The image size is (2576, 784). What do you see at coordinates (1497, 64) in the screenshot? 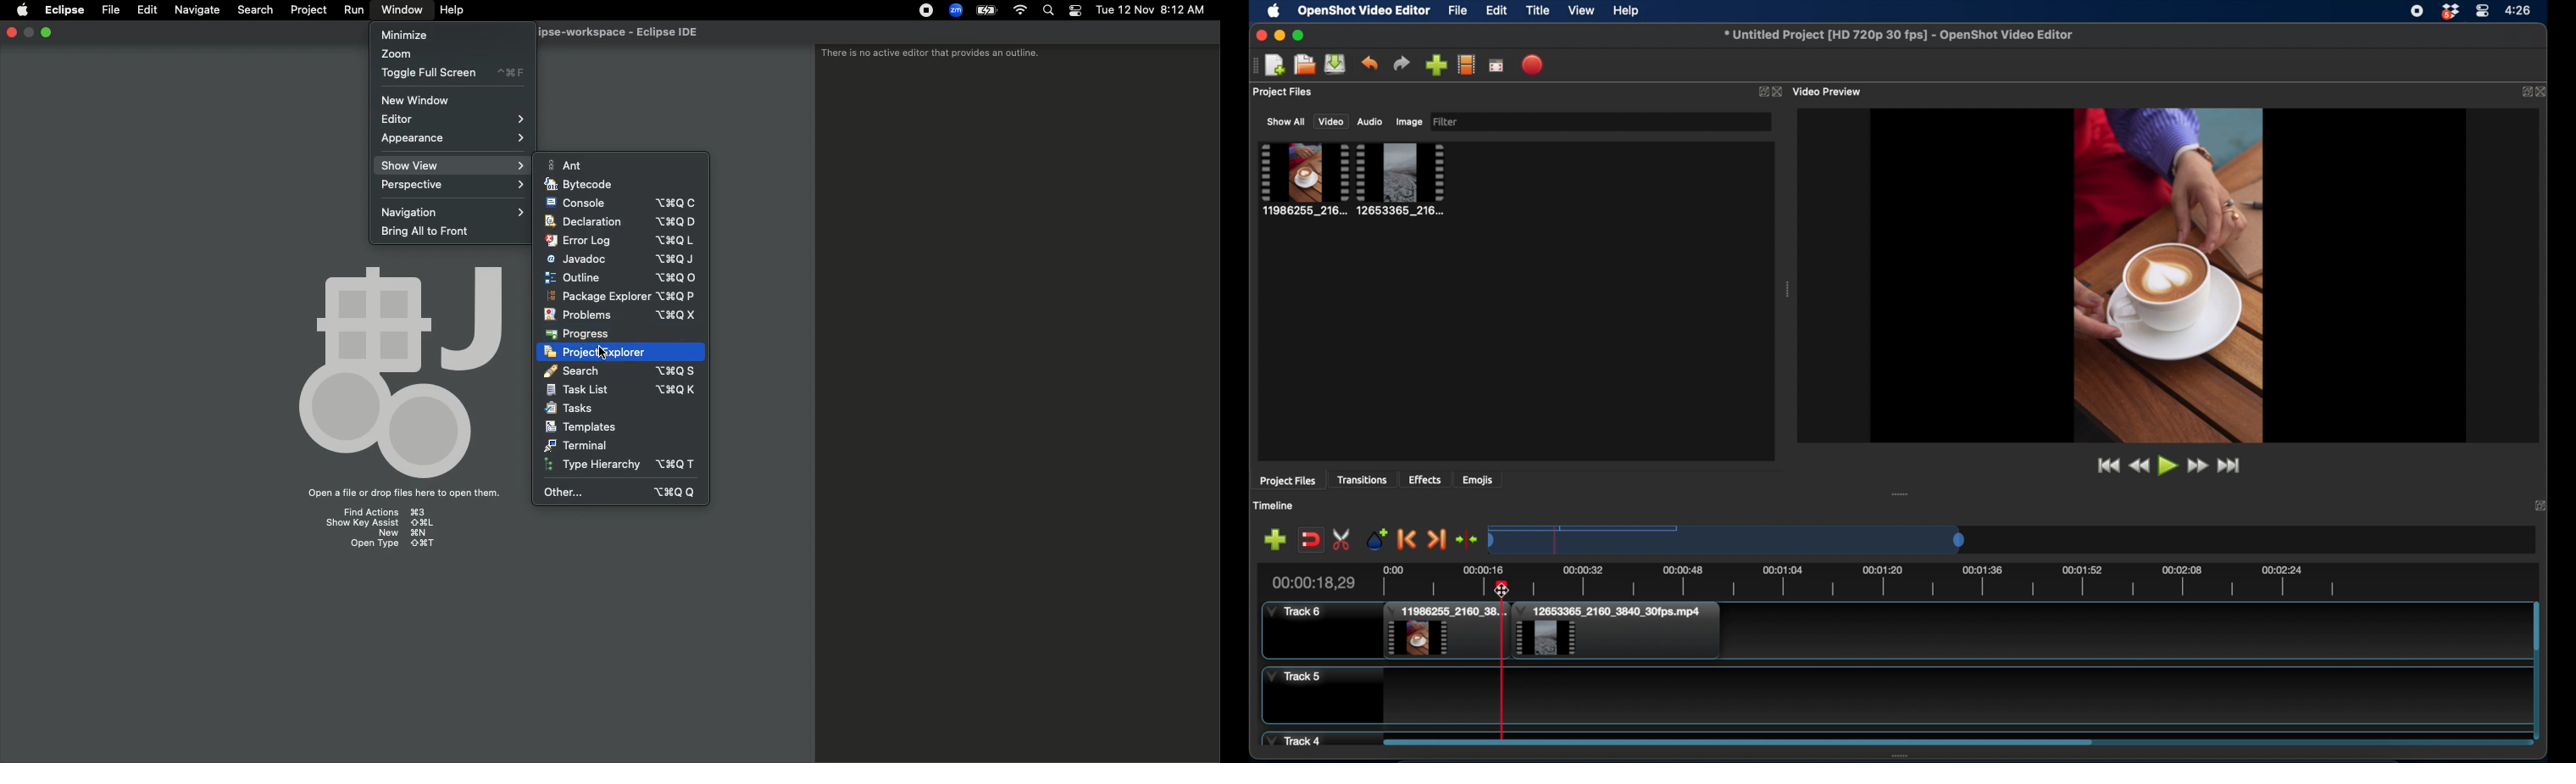
I see `full screen` at bounding box center [1497, 64].